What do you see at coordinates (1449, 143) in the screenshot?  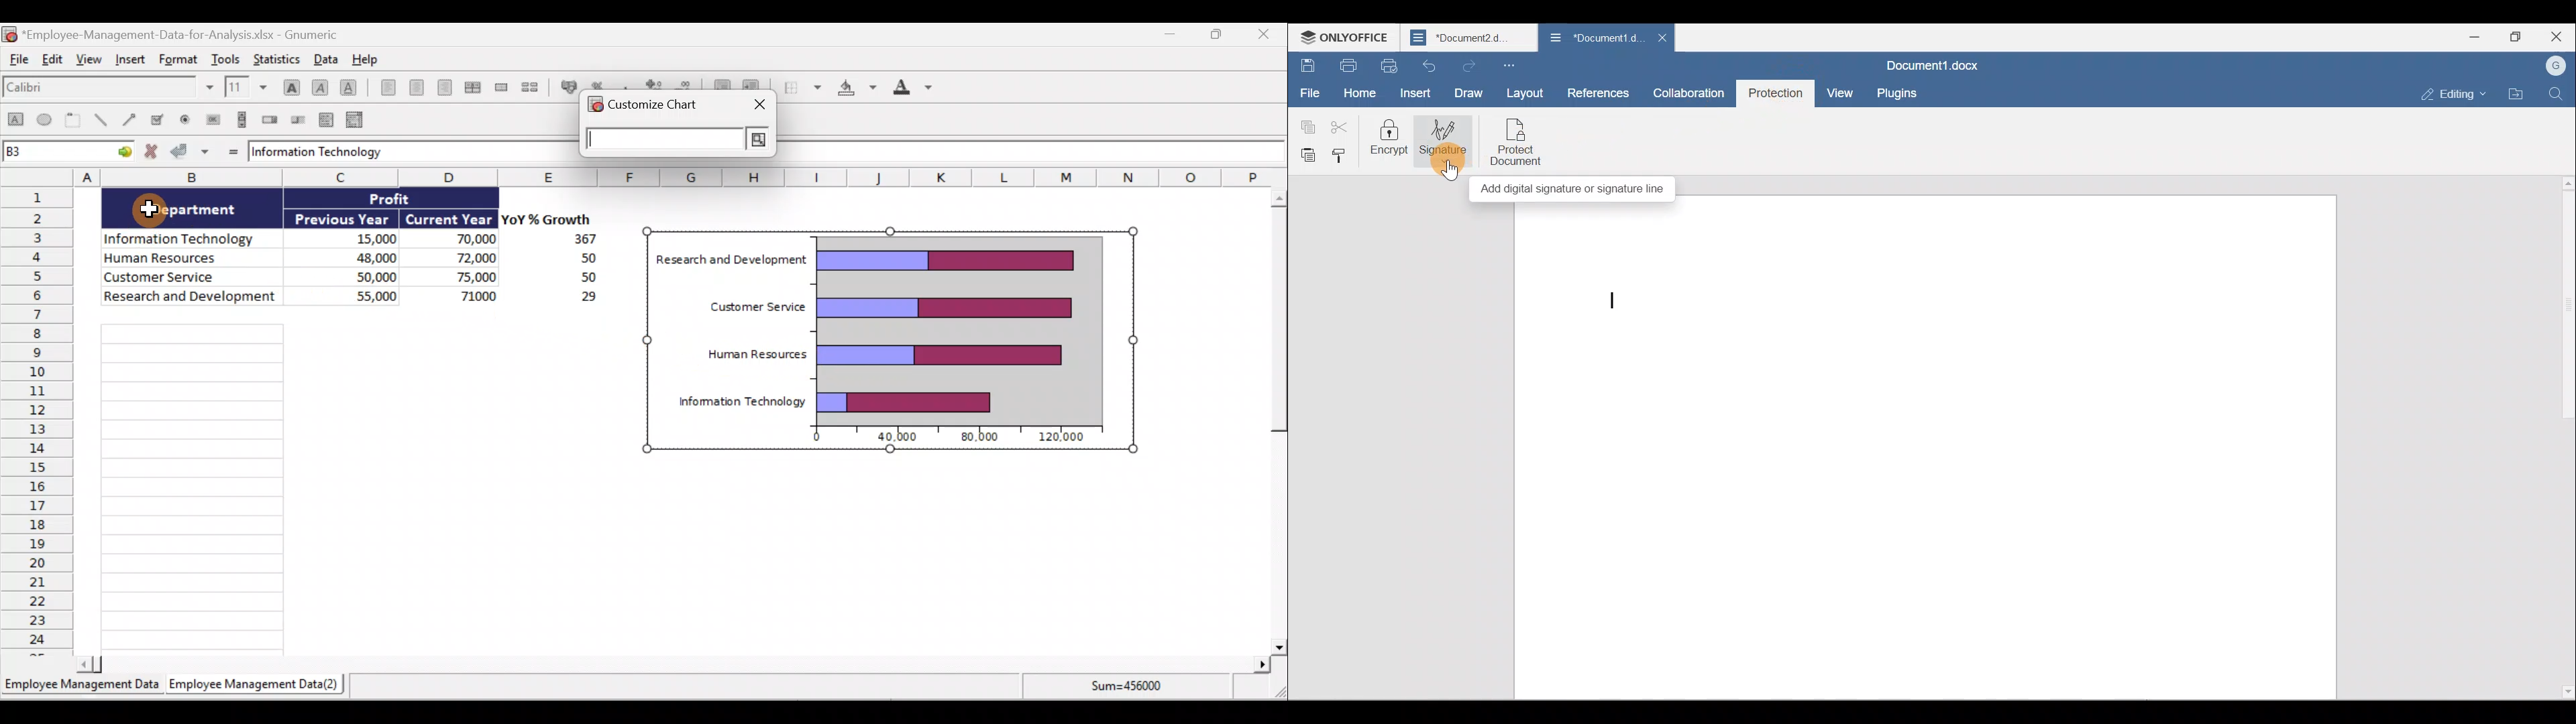 I see `Signature` at bounding box center [1449, 143].